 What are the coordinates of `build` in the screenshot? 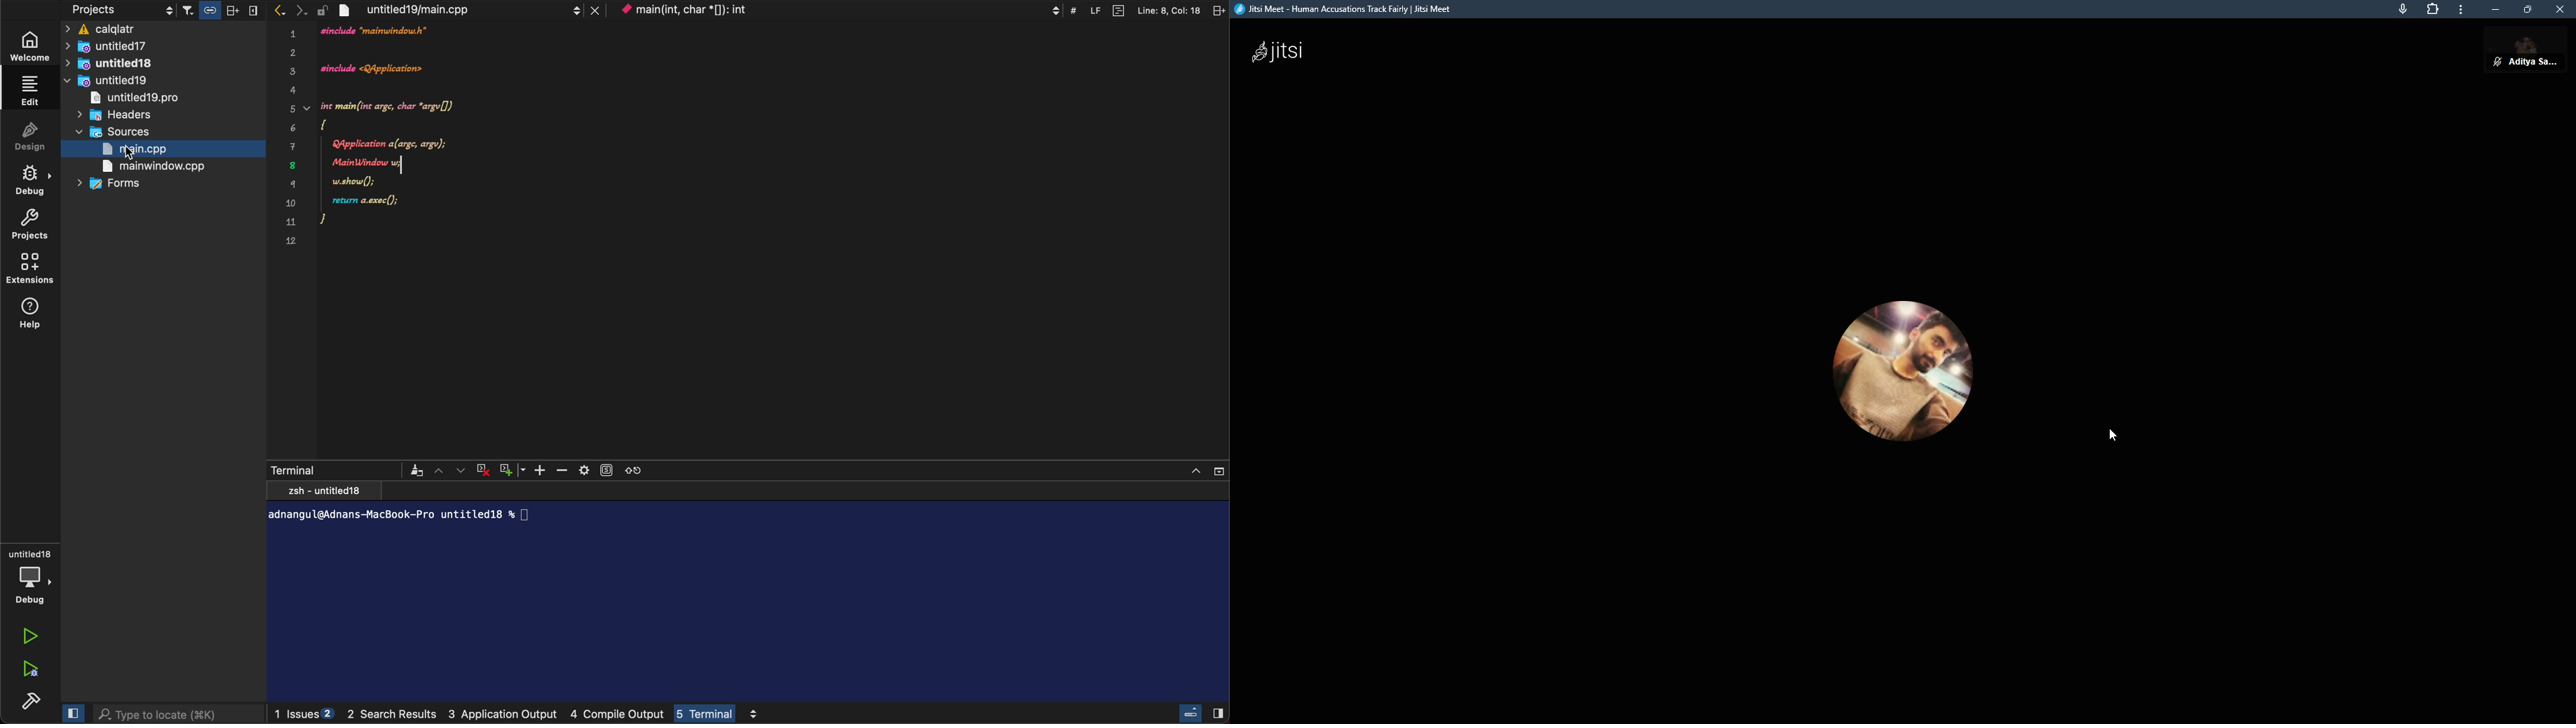 It's located at (32, 701).